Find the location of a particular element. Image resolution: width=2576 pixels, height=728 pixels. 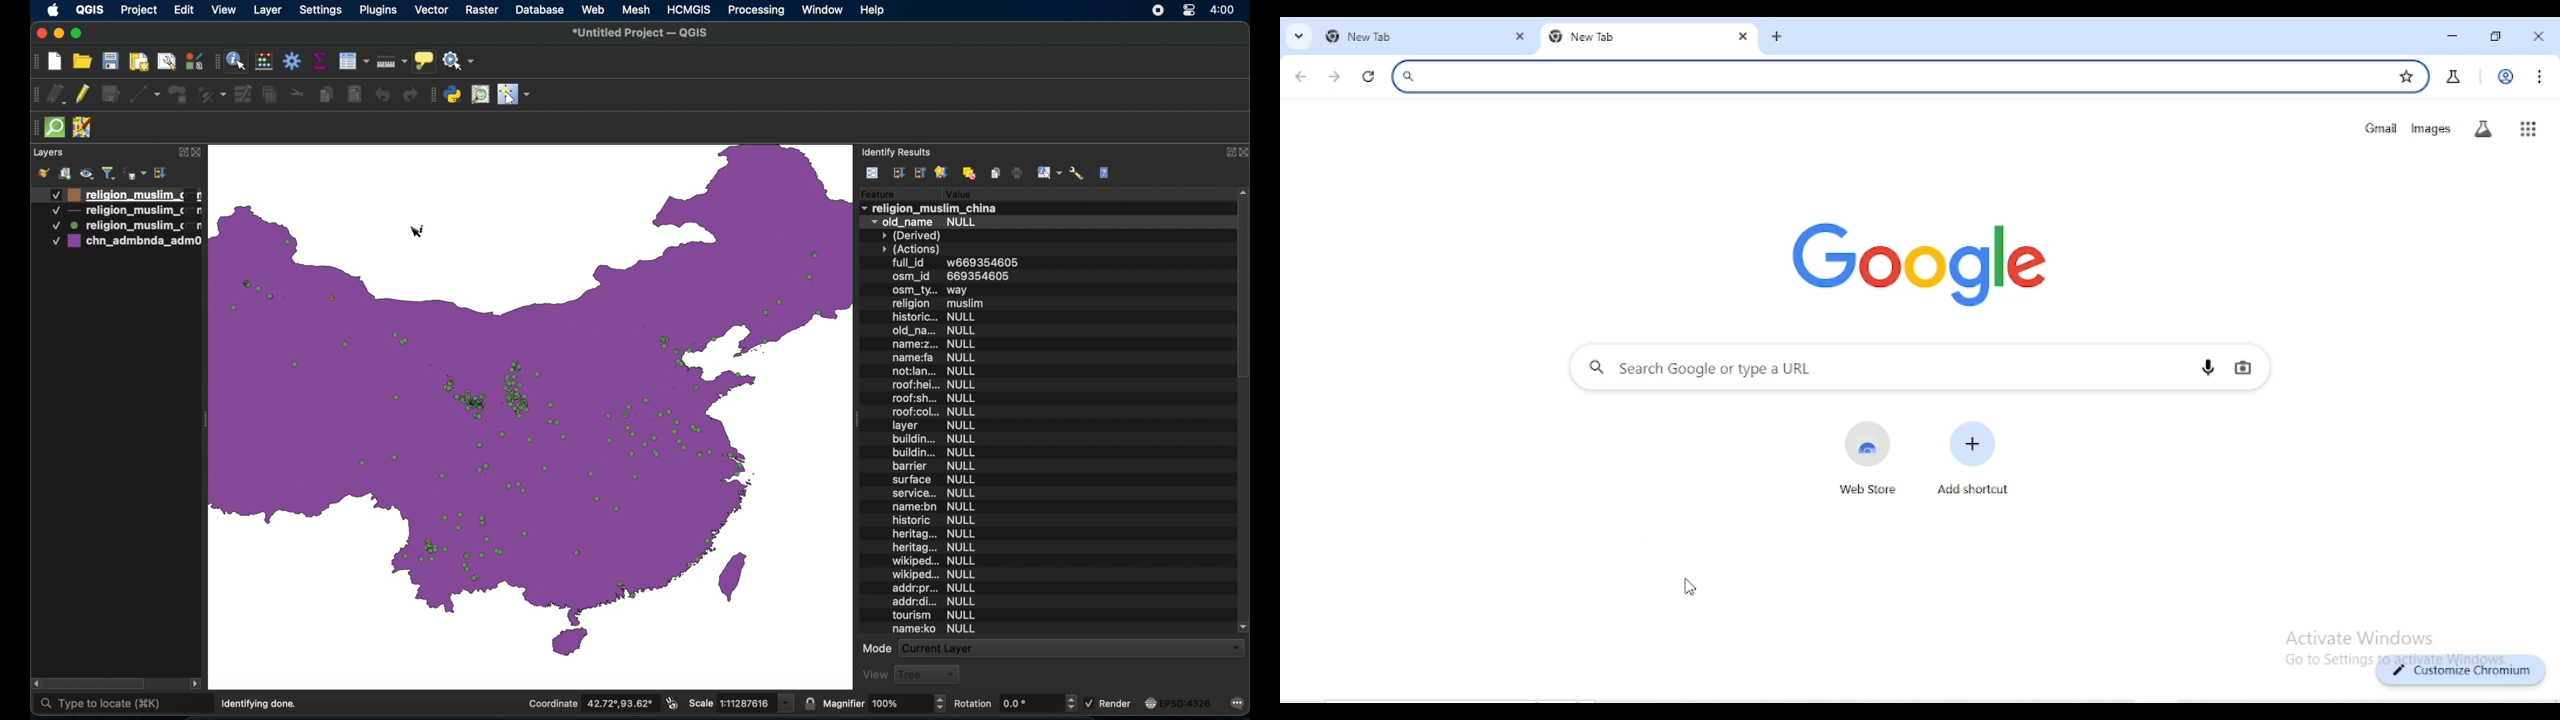

open project is located at coordinates (82, 61).